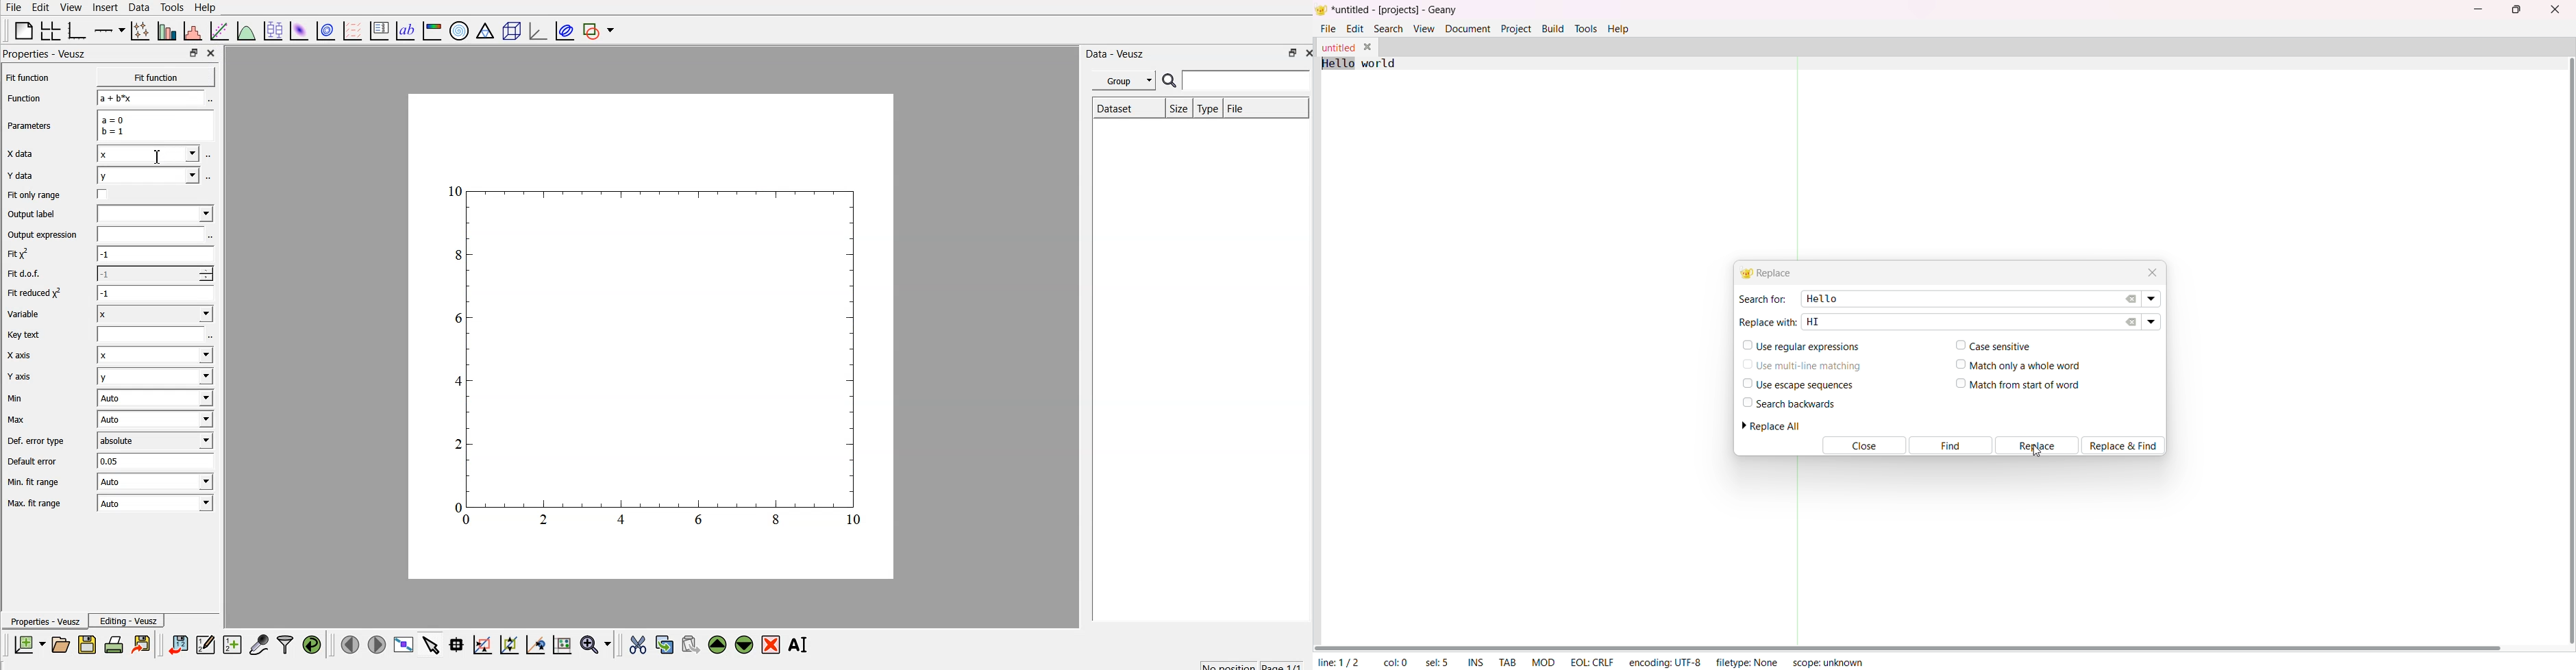 The image size is (2576, 672). I want to click on polar graph, so click(460, 32).